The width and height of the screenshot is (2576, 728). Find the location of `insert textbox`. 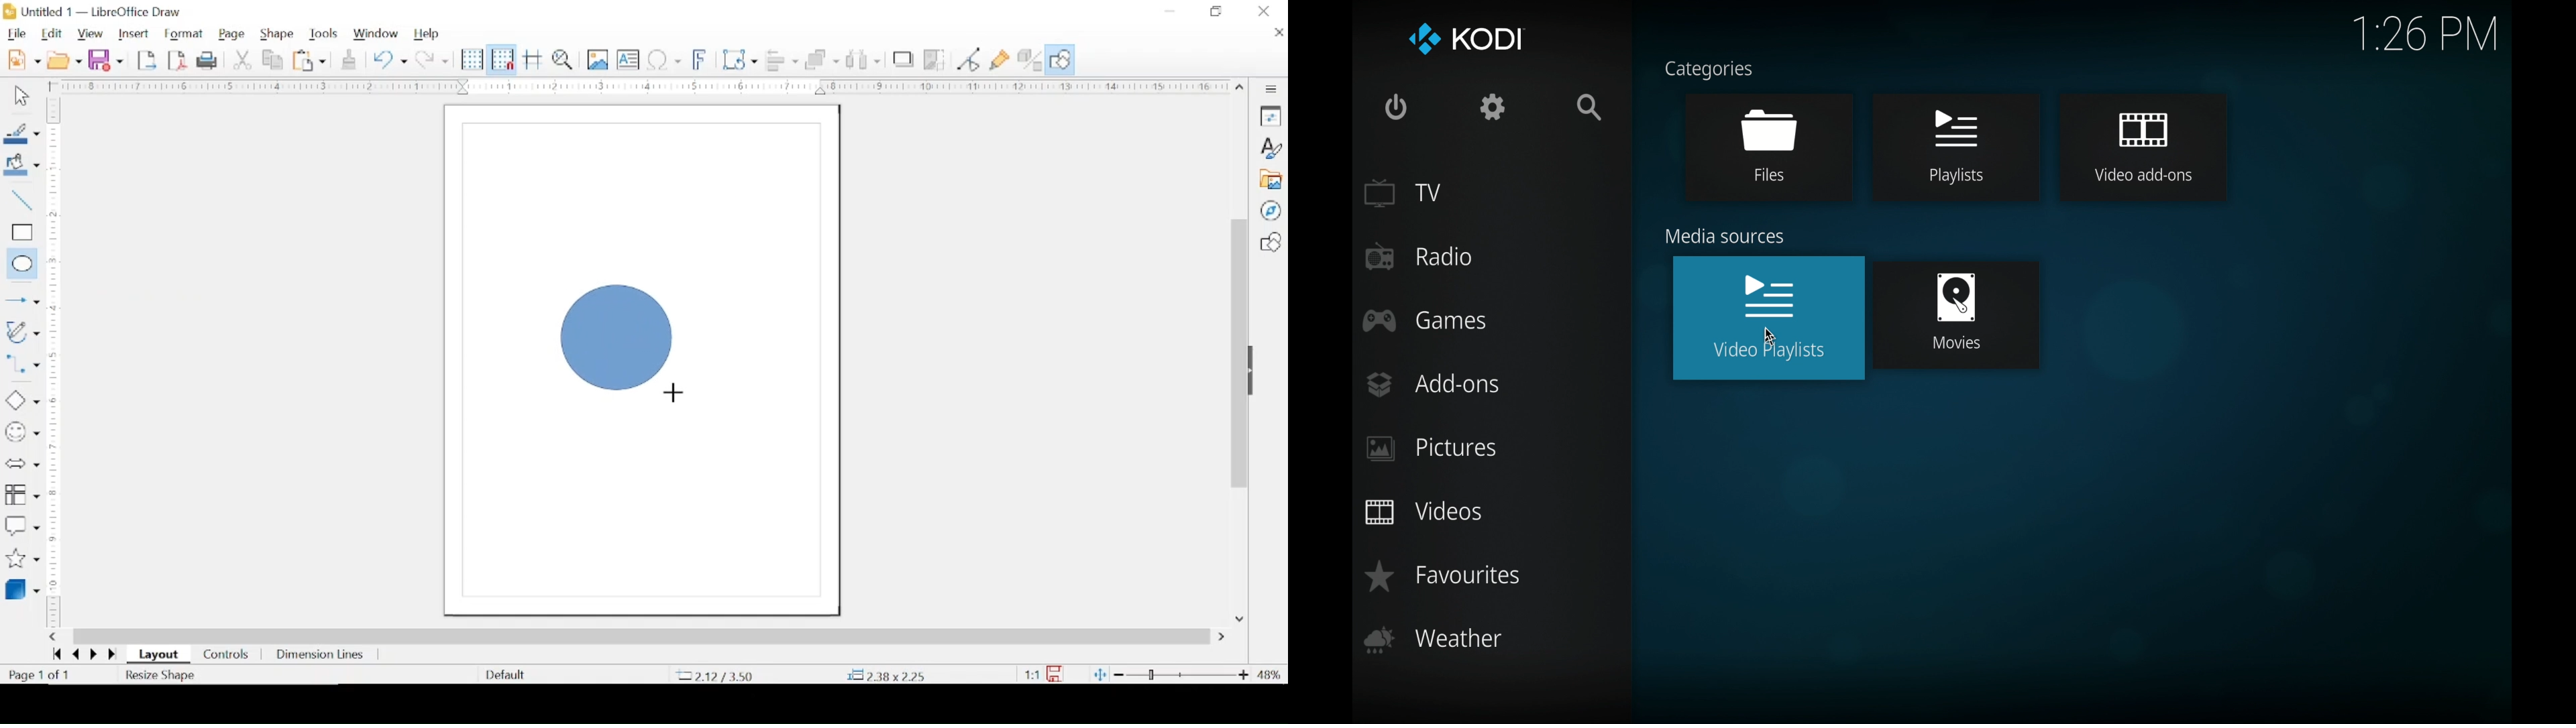

insert textbox is located at coordinates (629, 60).